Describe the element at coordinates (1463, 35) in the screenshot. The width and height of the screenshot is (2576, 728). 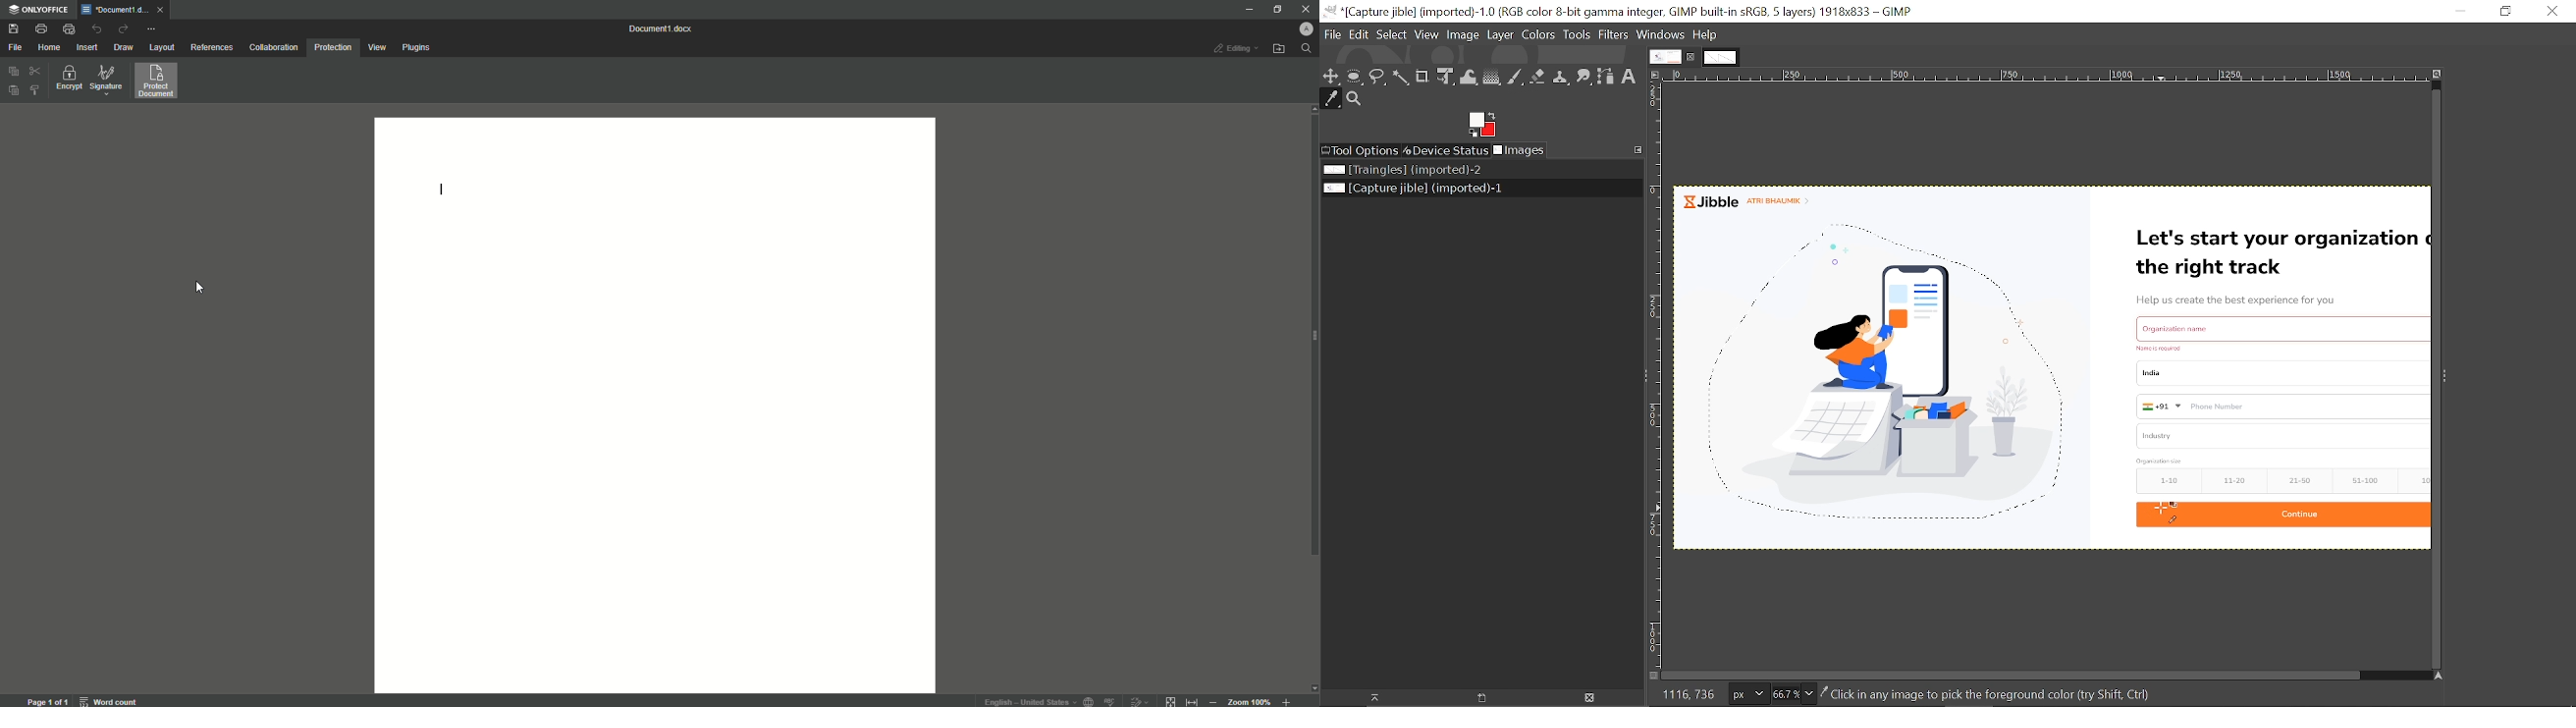
I see `Image` at that location.